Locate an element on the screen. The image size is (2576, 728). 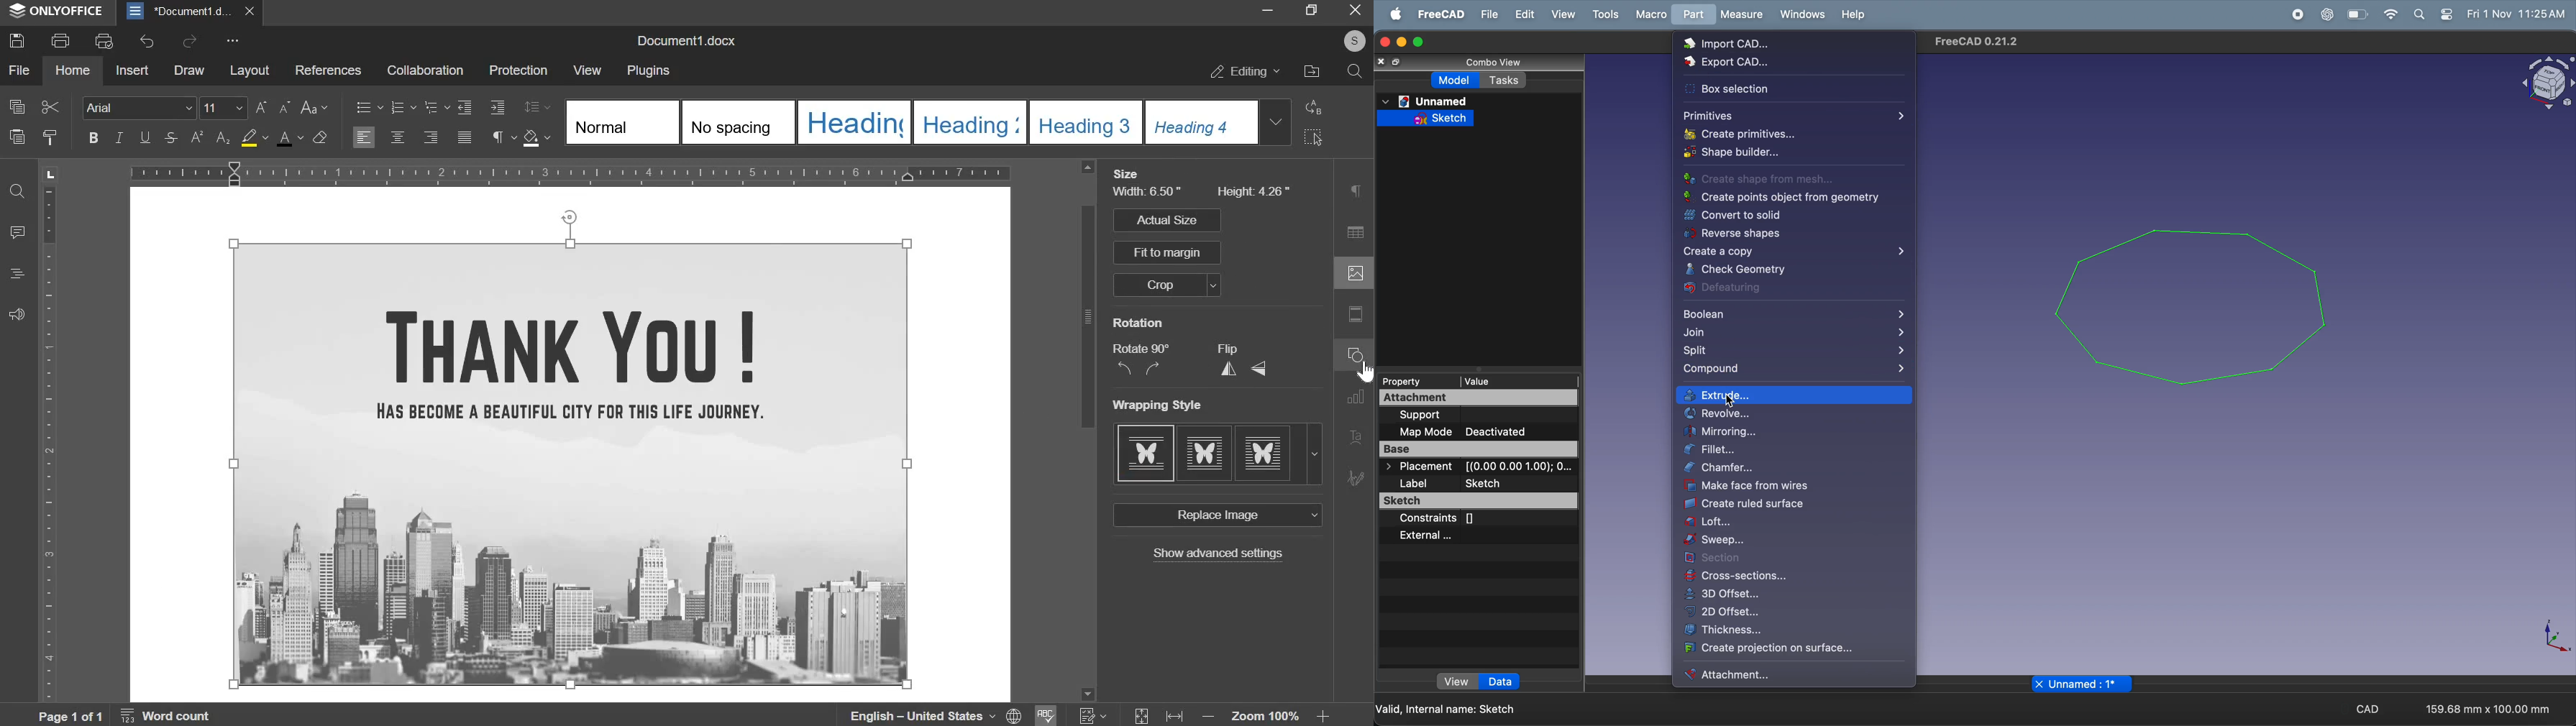
data is located at coordinates (1501, 682).